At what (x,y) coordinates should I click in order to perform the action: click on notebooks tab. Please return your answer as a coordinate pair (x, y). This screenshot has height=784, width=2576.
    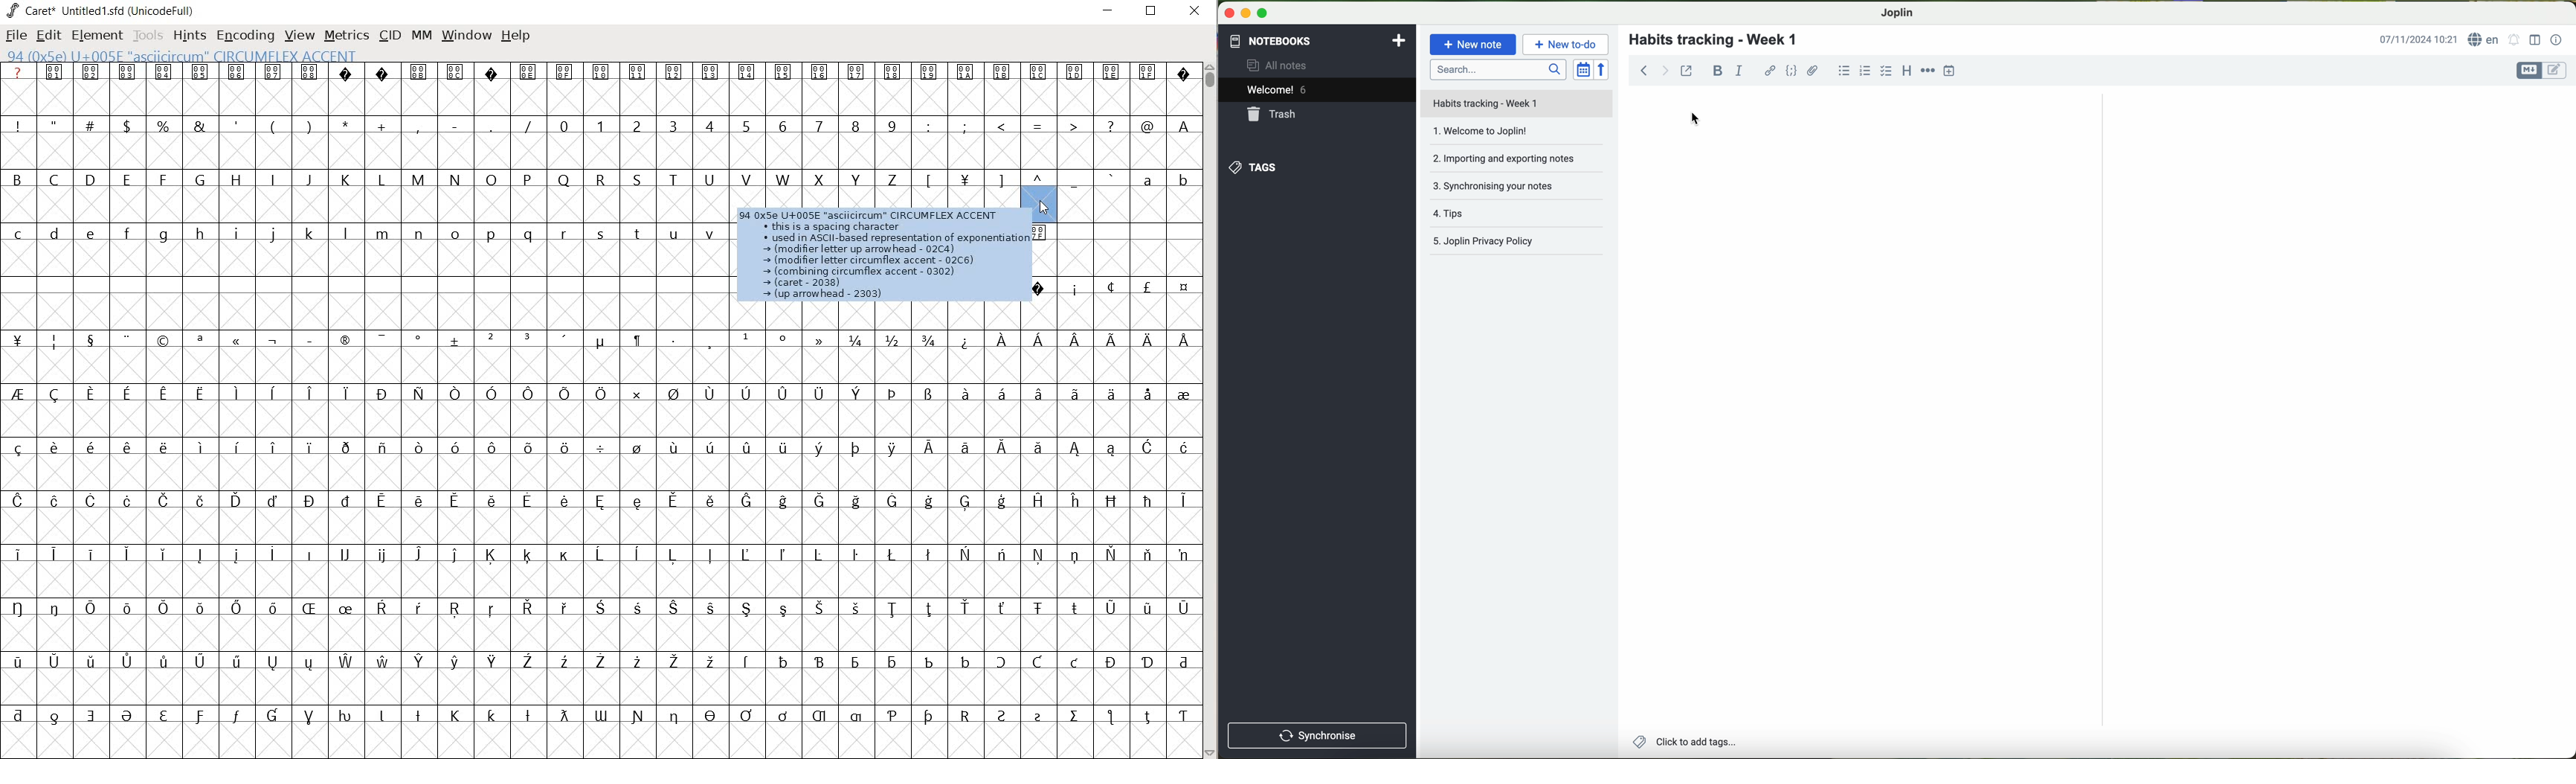
    Looking at the image, I should click on (1319, 41).